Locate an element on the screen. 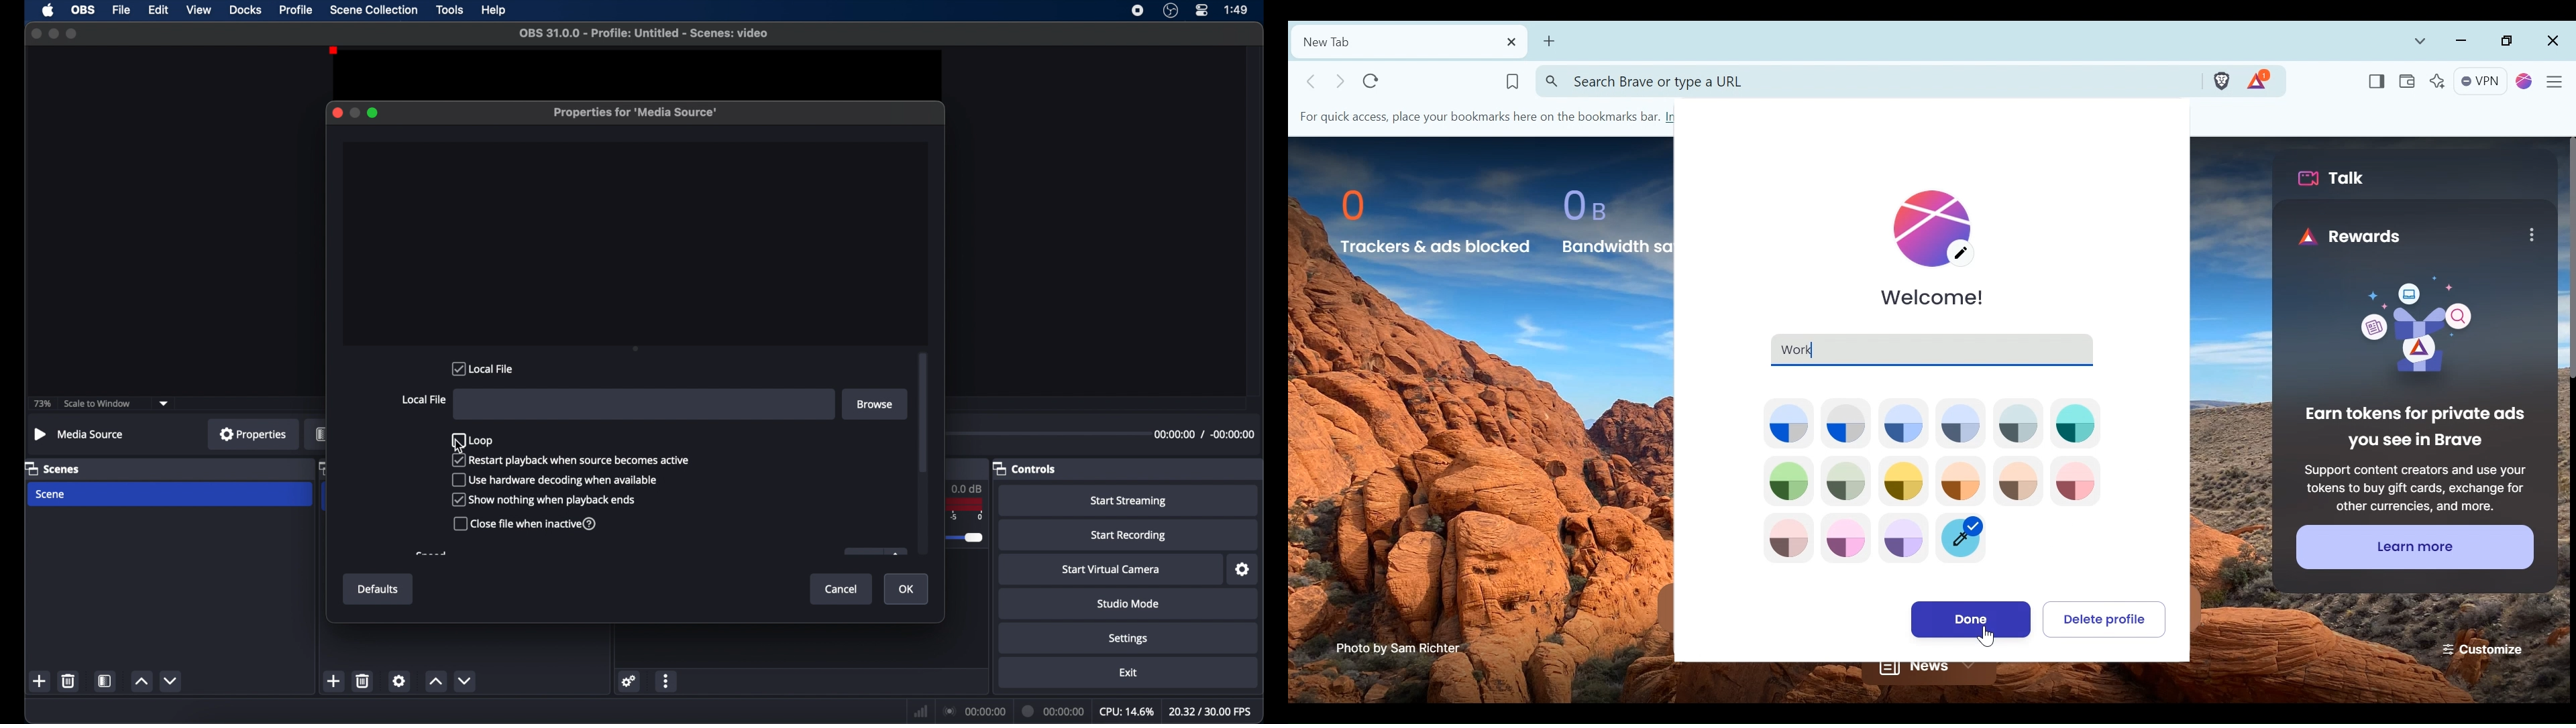  settings is located at coordinates (1130, 640).